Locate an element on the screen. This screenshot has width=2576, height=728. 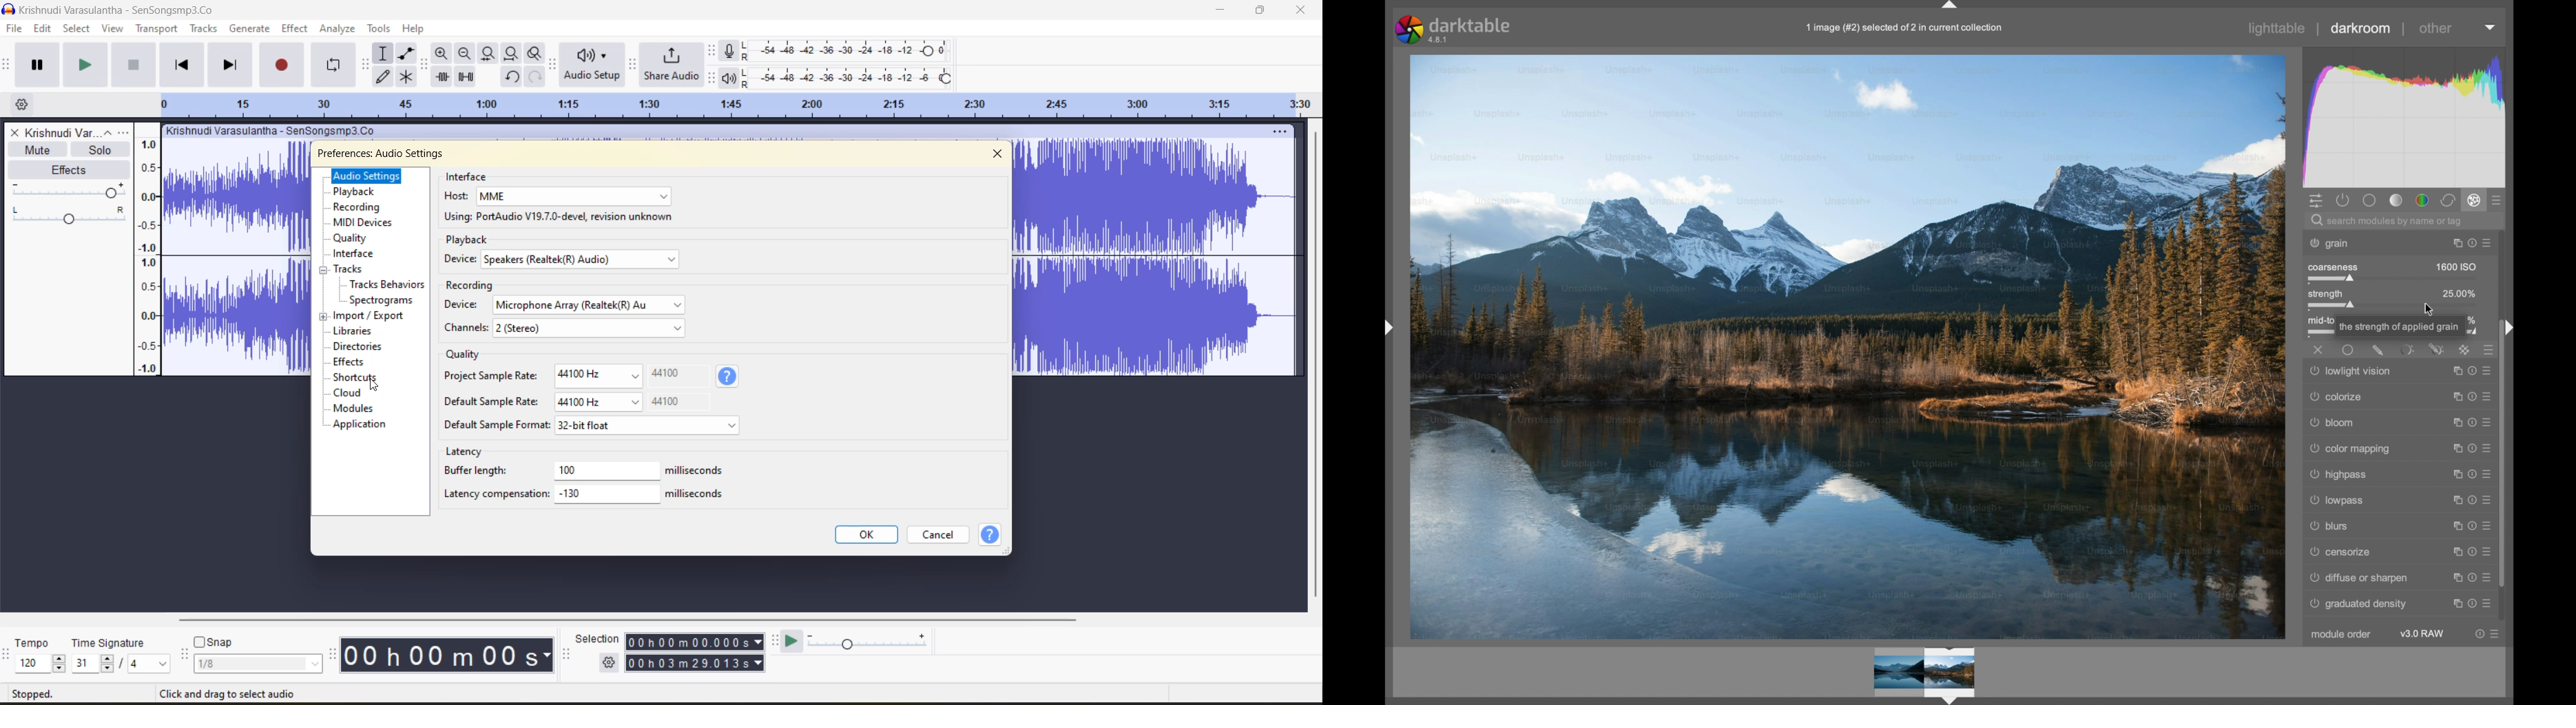
photo preview is located at coordinates (1849, 346).